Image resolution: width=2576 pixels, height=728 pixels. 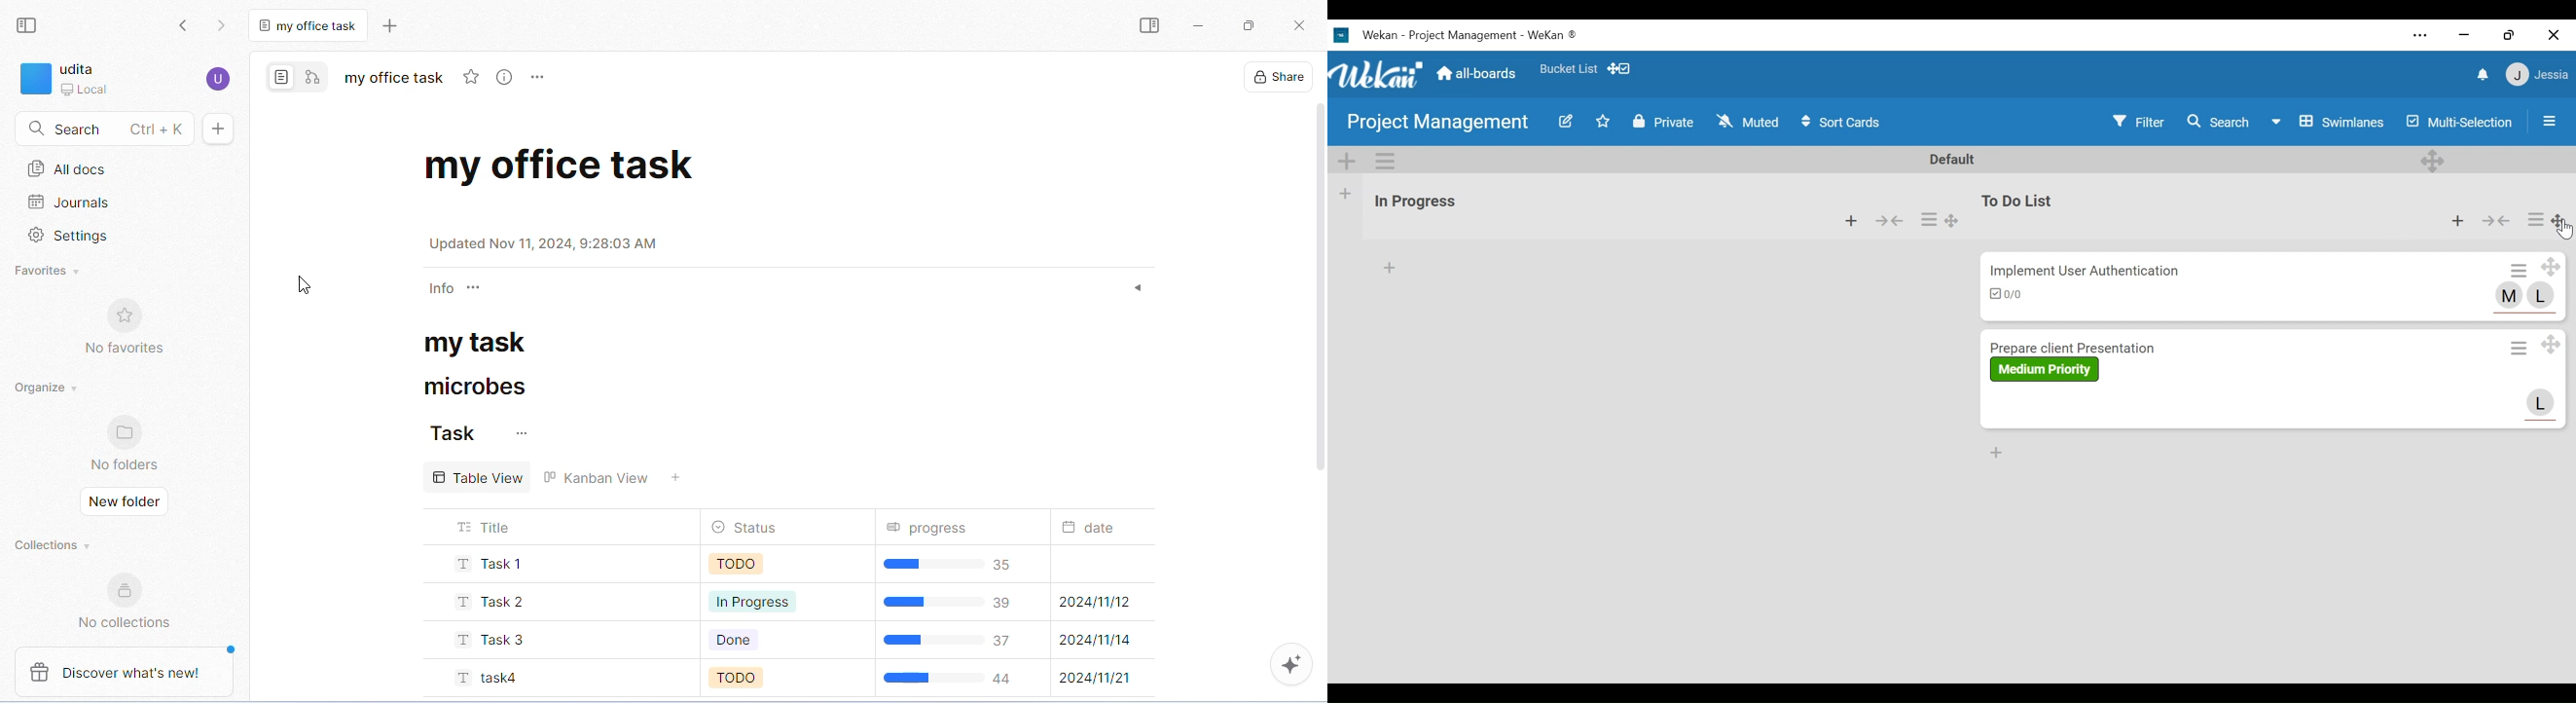 I want to click on Collapse, so click(x=2498, y=221).